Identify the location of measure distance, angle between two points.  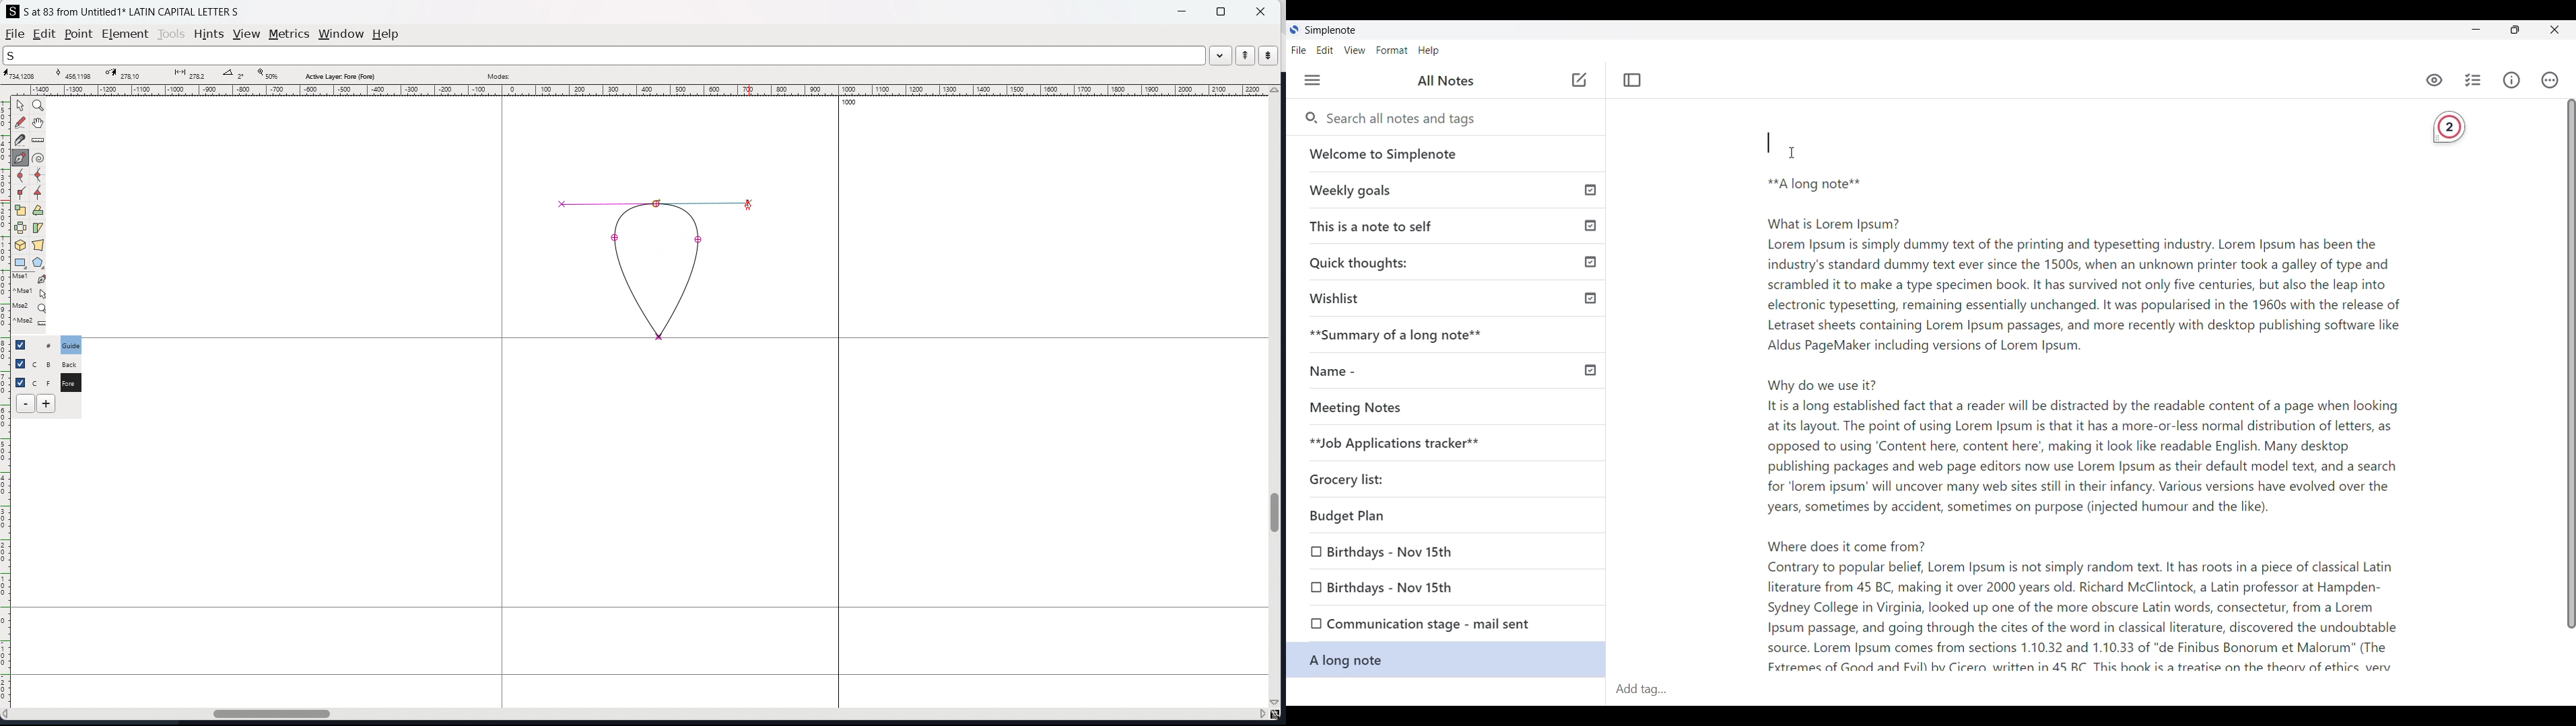
(38, 141).